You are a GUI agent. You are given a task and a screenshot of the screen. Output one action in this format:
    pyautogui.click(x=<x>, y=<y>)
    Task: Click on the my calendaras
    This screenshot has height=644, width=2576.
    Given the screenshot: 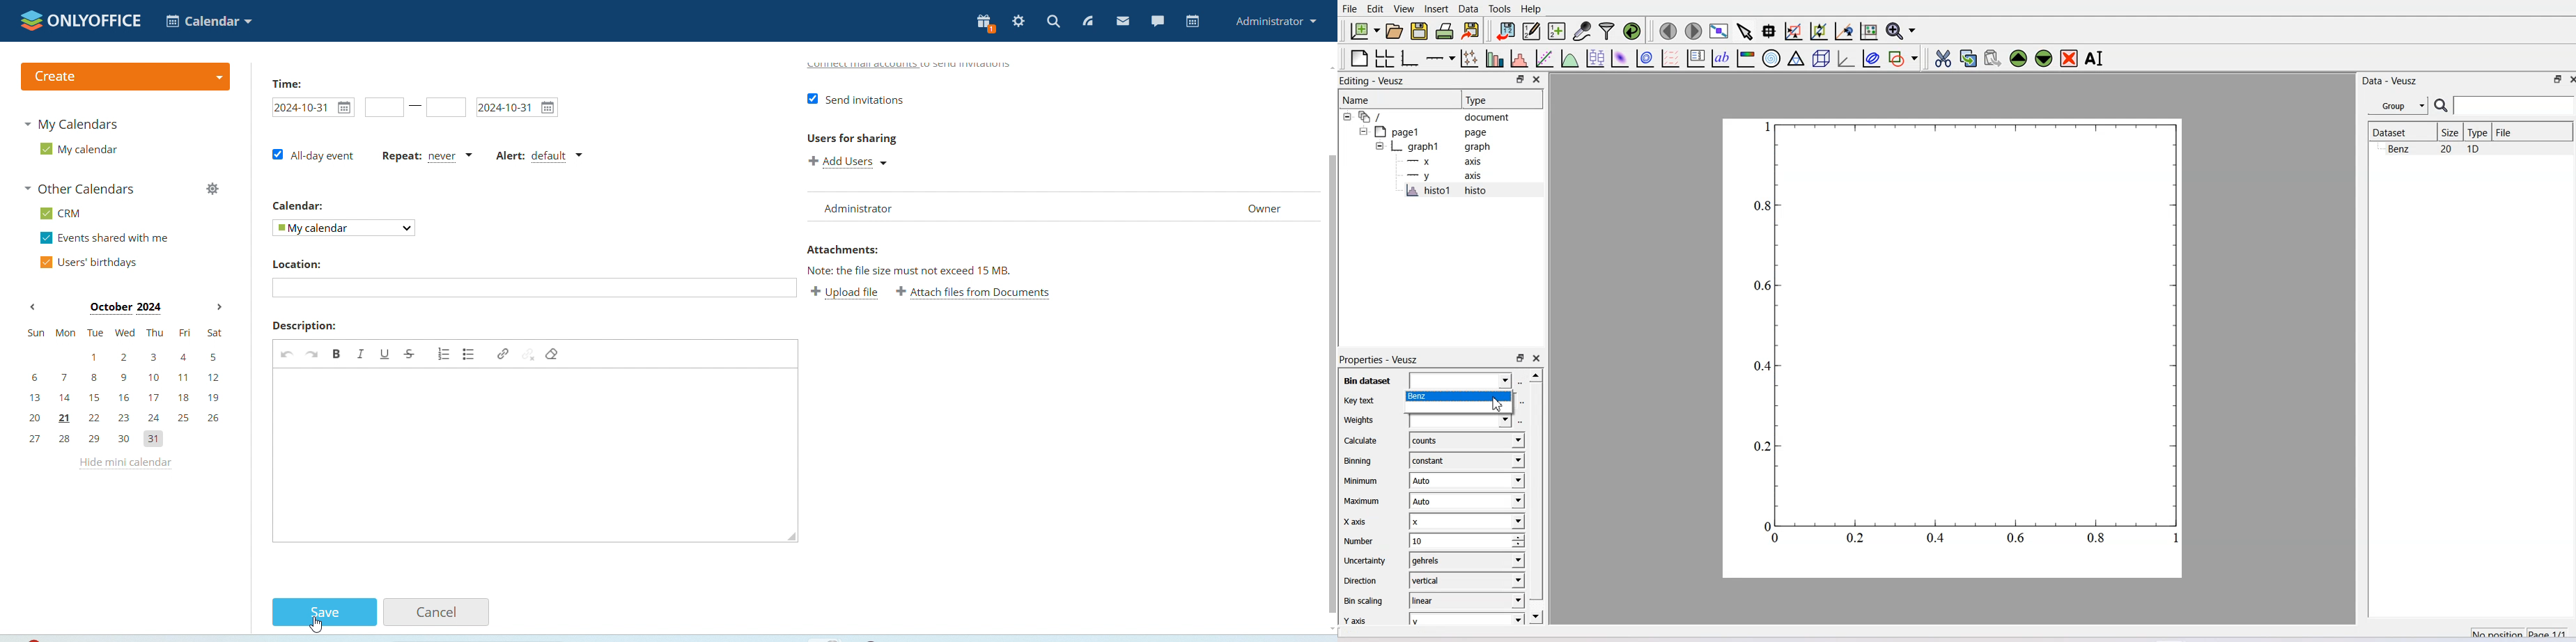 What is the action you would take?
    pyautogui.click(x=71, y=125)
    